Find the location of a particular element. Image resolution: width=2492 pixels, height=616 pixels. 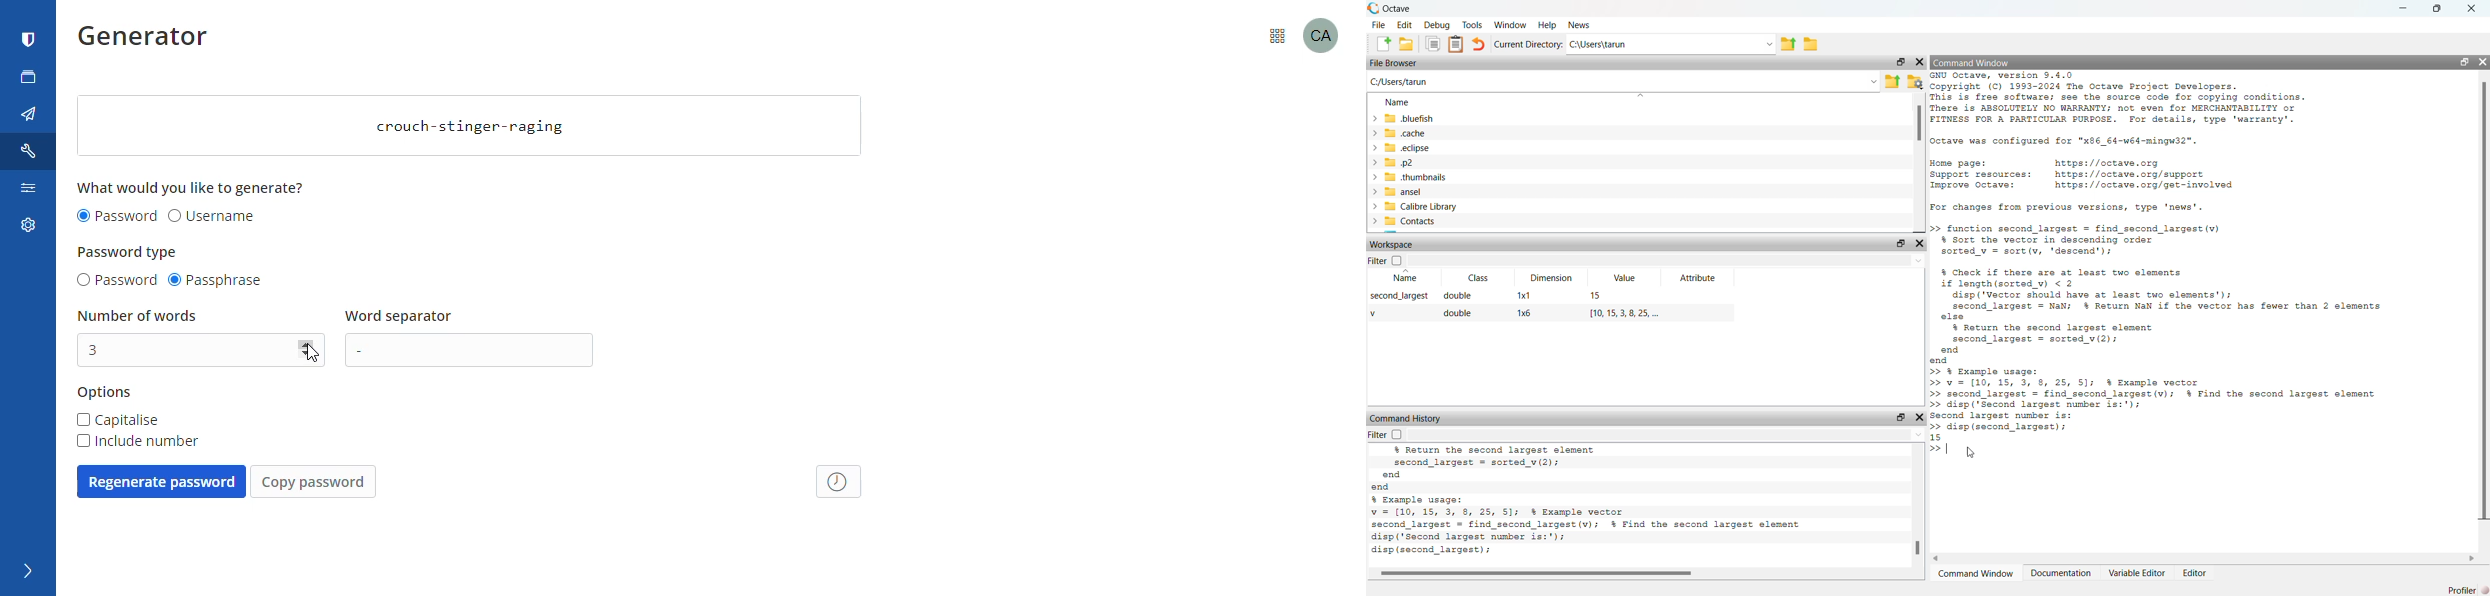

octave configuration is located at coordinates (2077, 142).